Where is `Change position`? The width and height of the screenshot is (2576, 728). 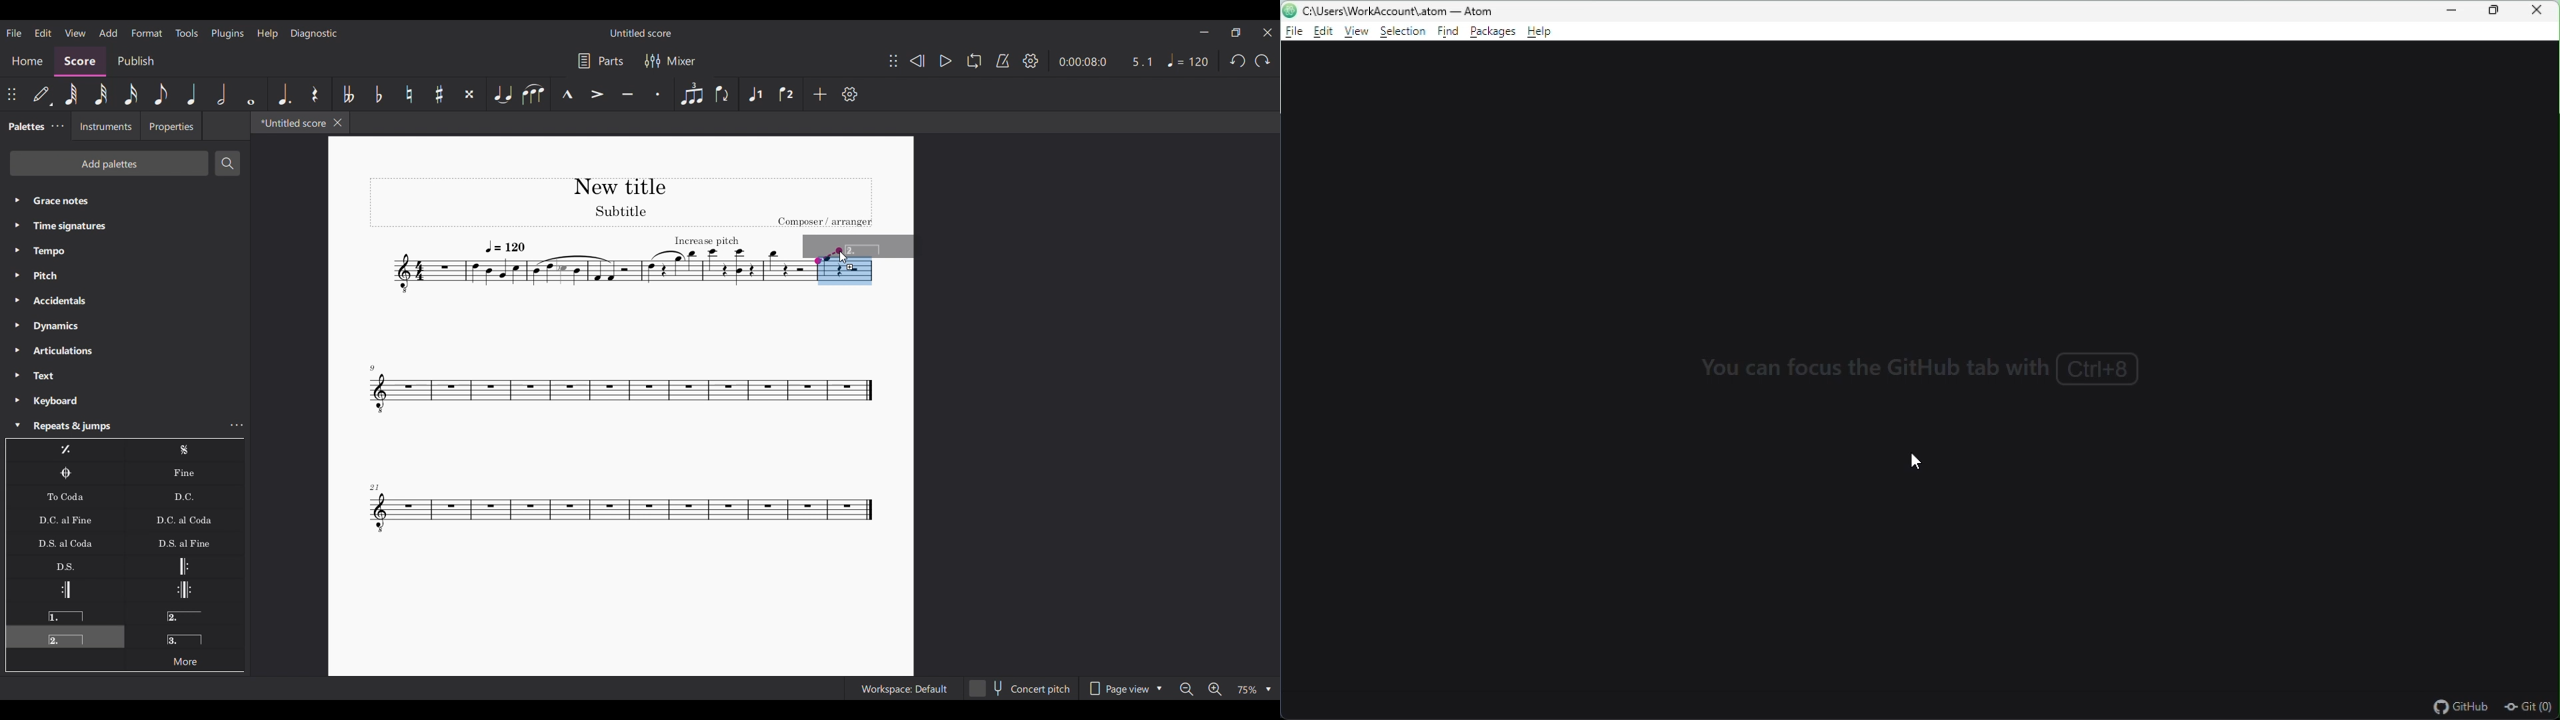
Change position is located at coordinates (893, 61).